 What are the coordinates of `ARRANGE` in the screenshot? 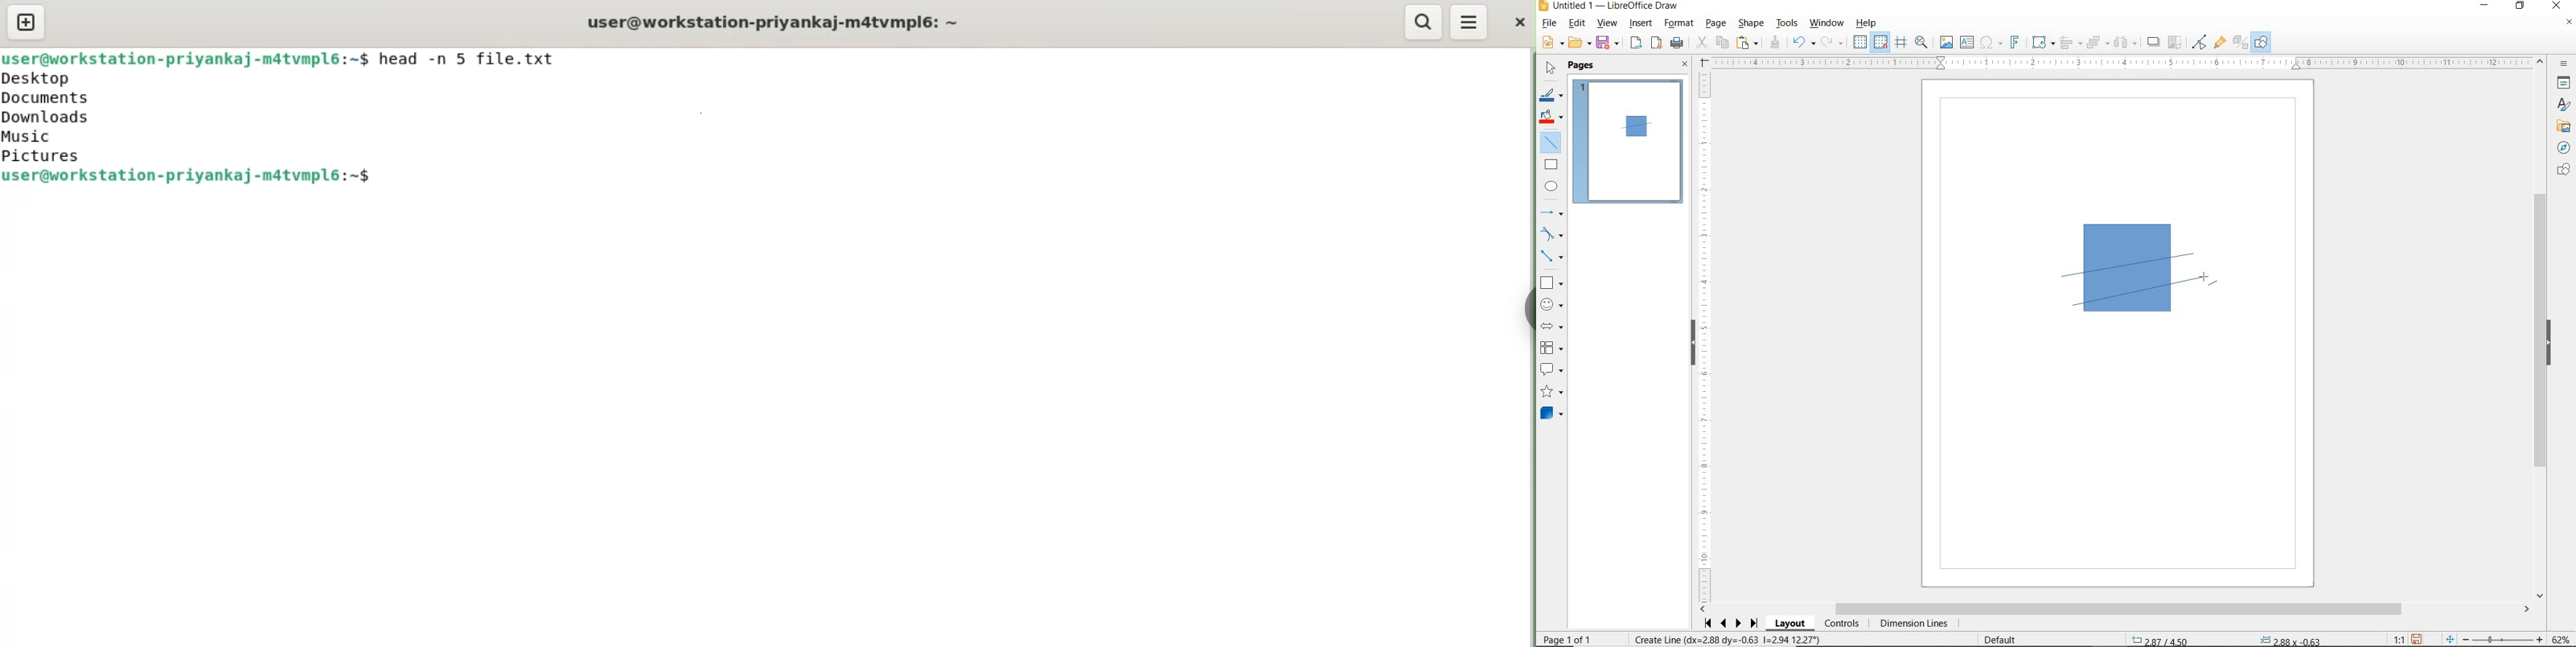 It's located at (2098, 42).